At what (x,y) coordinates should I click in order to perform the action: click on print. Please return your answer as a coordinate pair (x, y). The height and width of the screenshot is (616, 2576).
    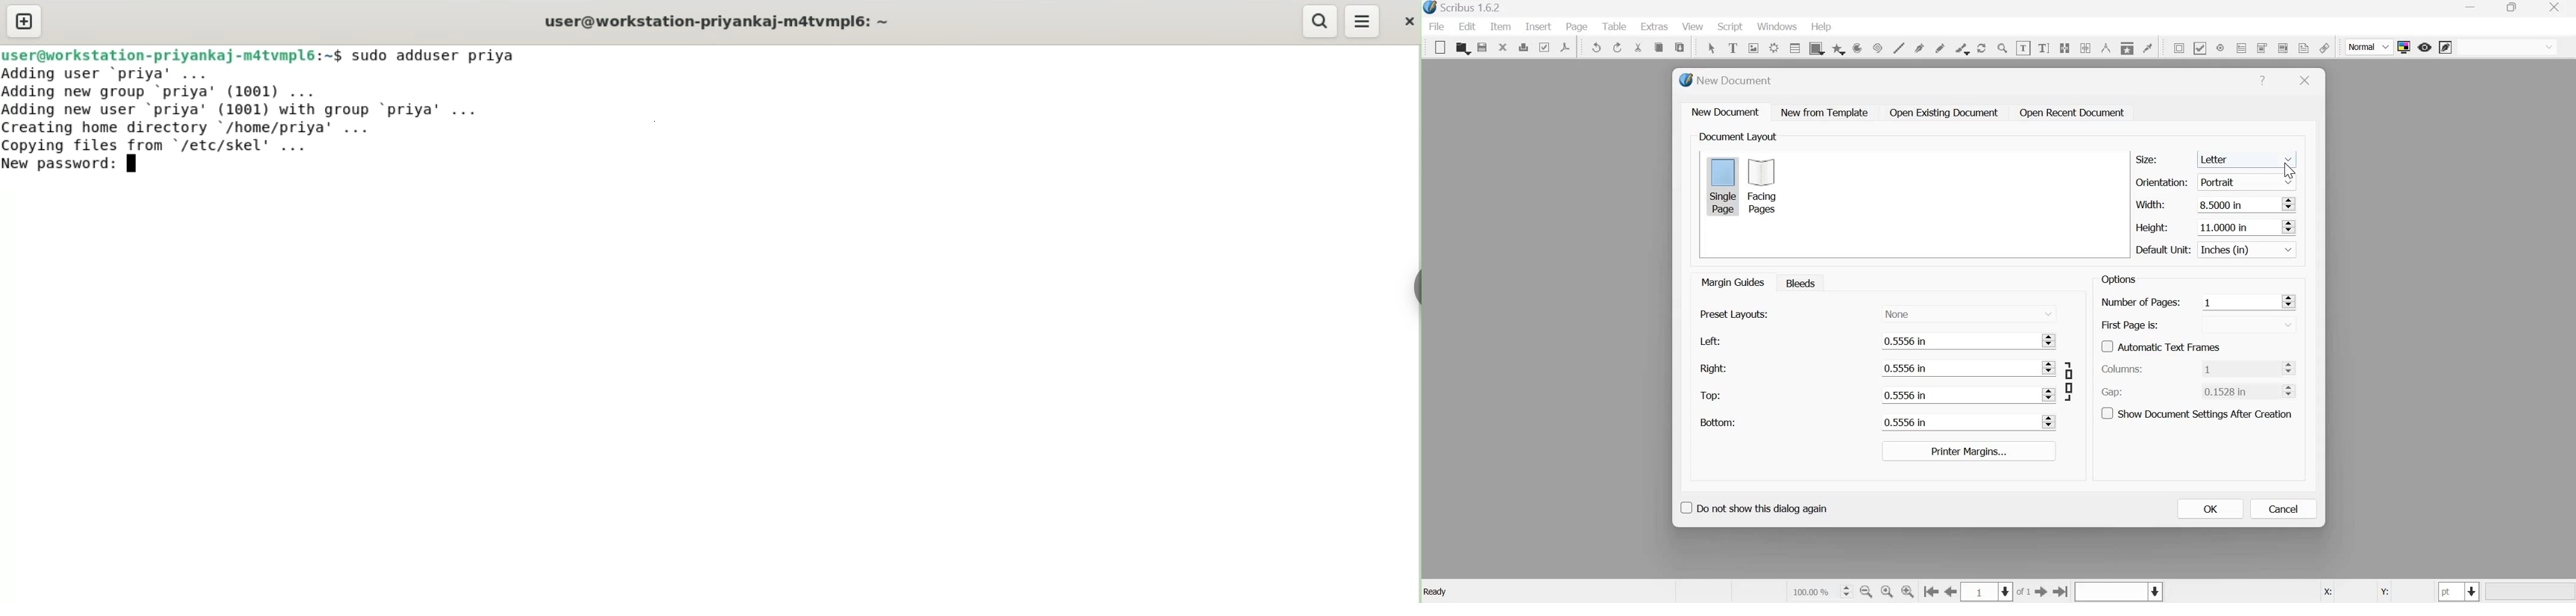
    Looking at the image, I should click on (1523, 47).